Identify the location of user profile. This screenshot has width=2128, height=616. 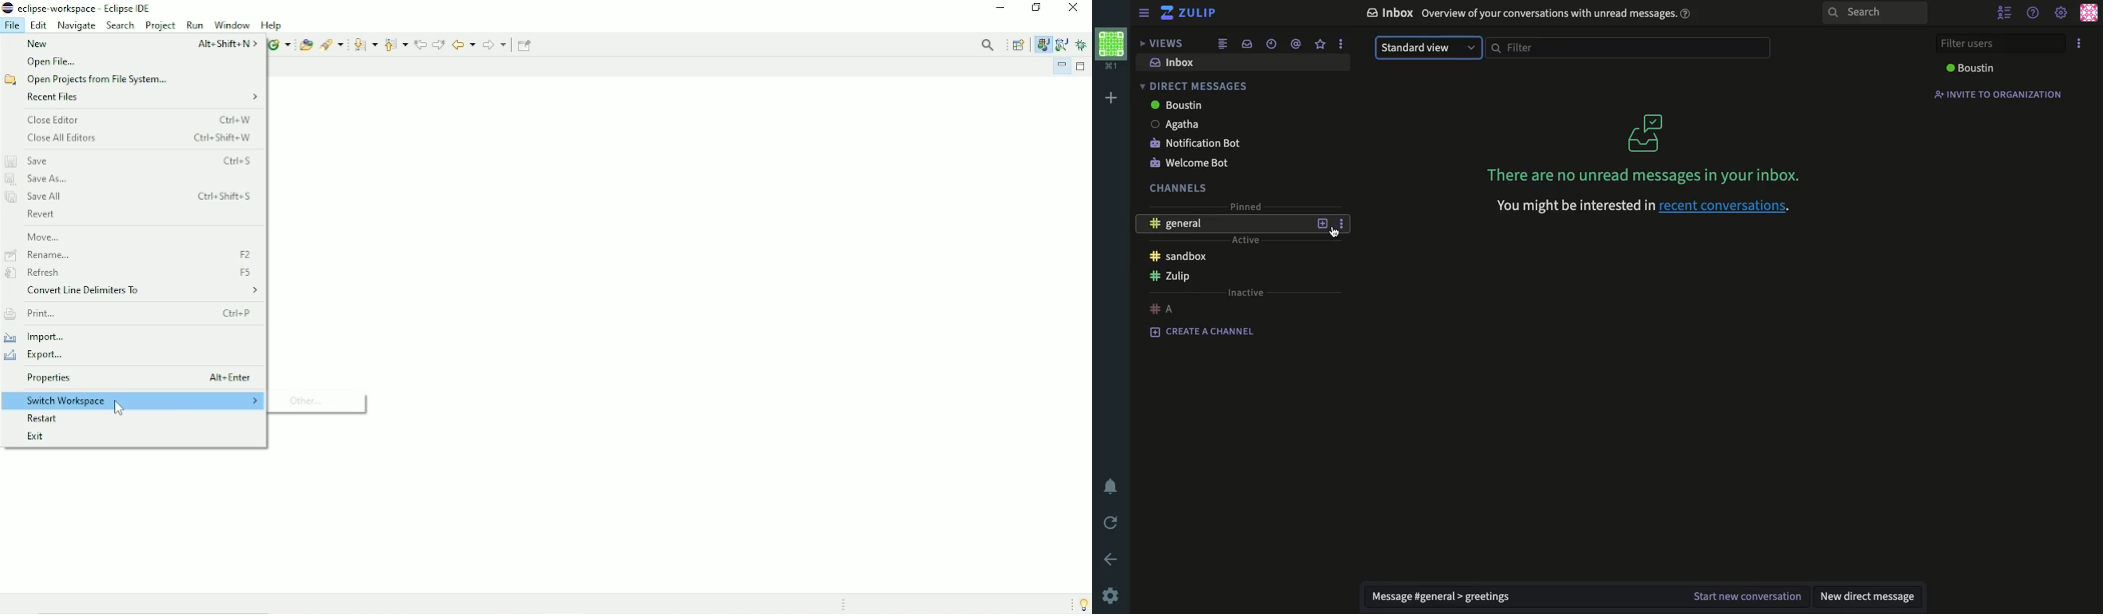
(2090, 13).